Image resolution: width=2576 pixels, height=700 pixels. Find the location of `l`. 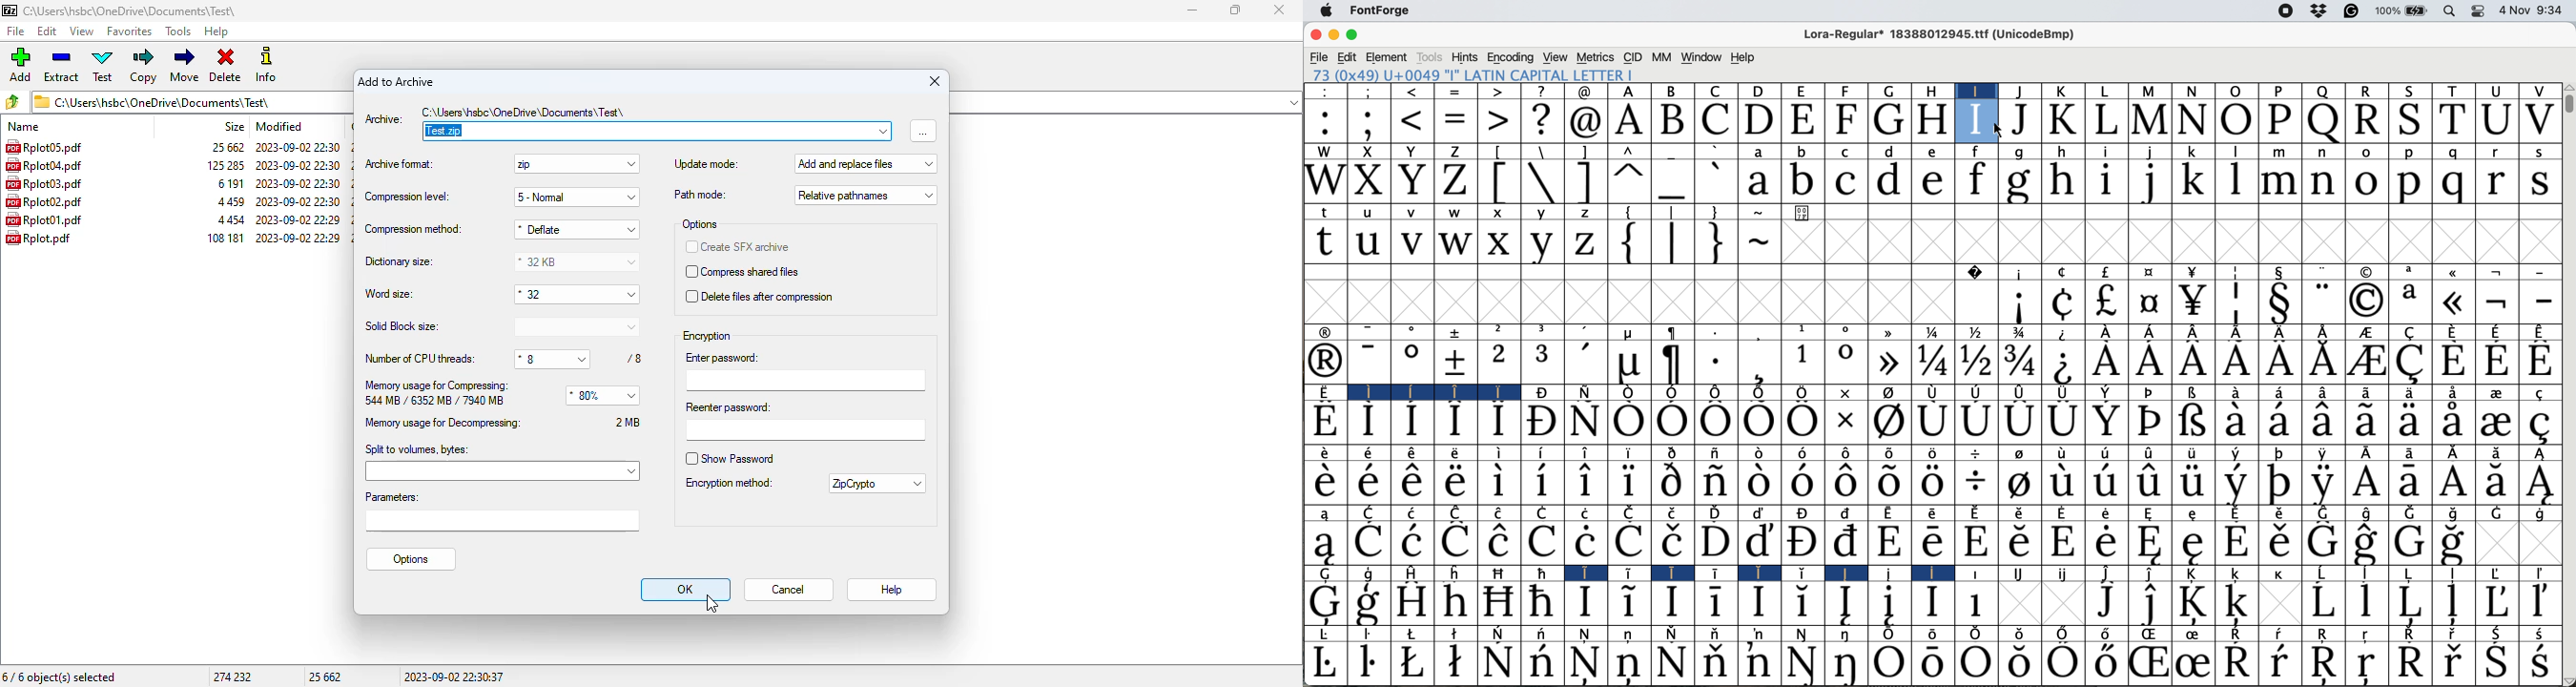

l is located at coordinates (2237, 182).